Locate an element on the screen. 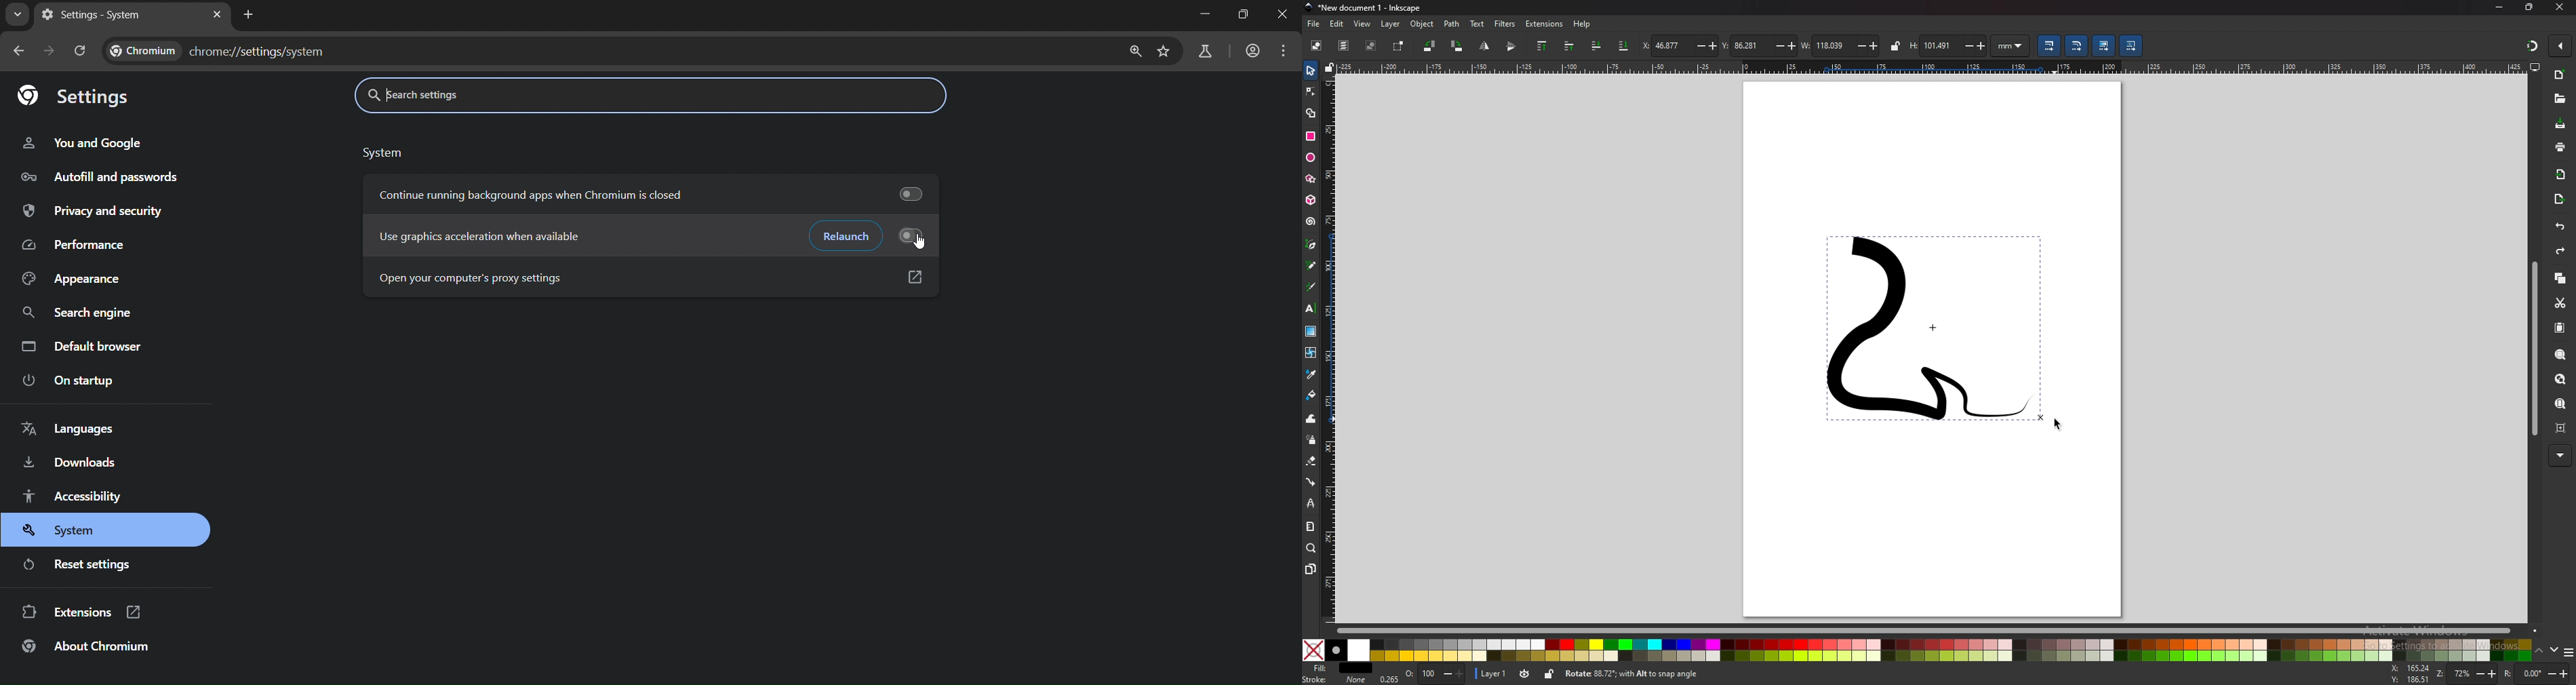 The height and width of the screenshot is (700, 2576). info is located at coordinates (1760, 674).